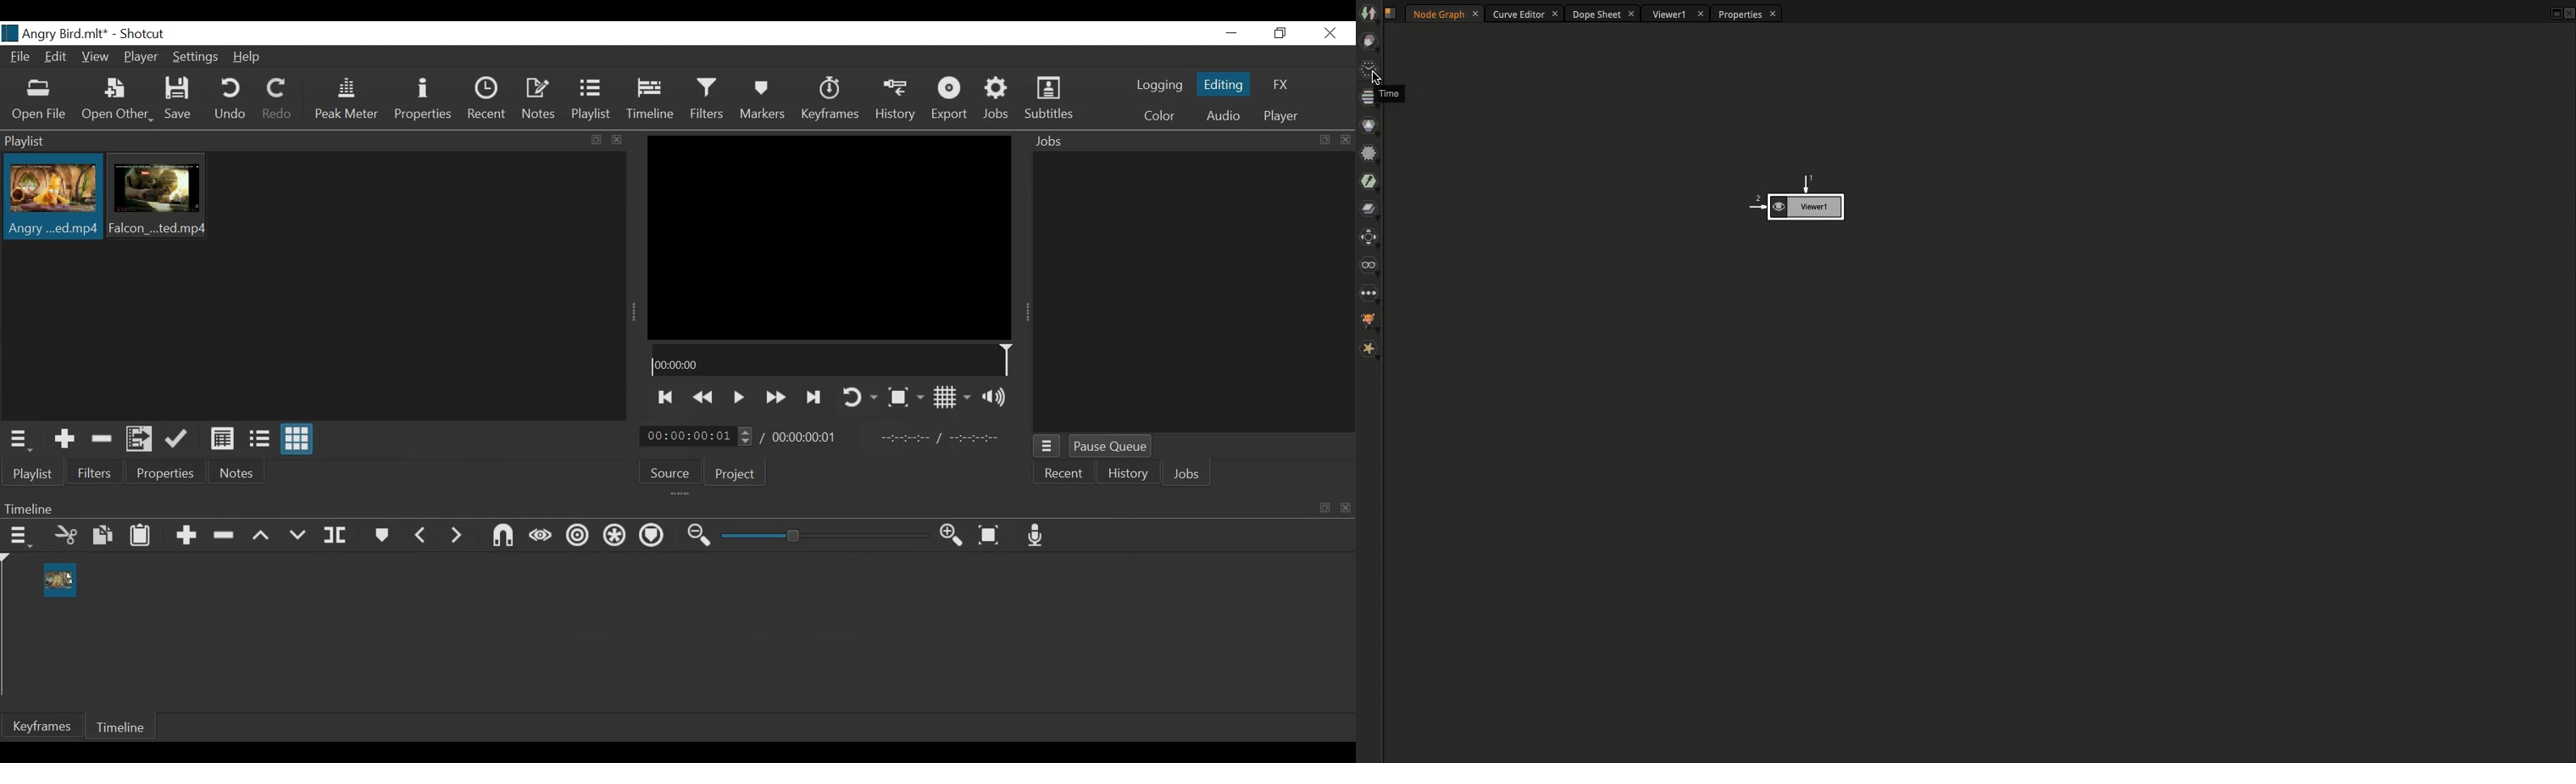  Describe the element at coordinates (955, 397) in the screenshot. I see `Toggle display grid on player` at that location.